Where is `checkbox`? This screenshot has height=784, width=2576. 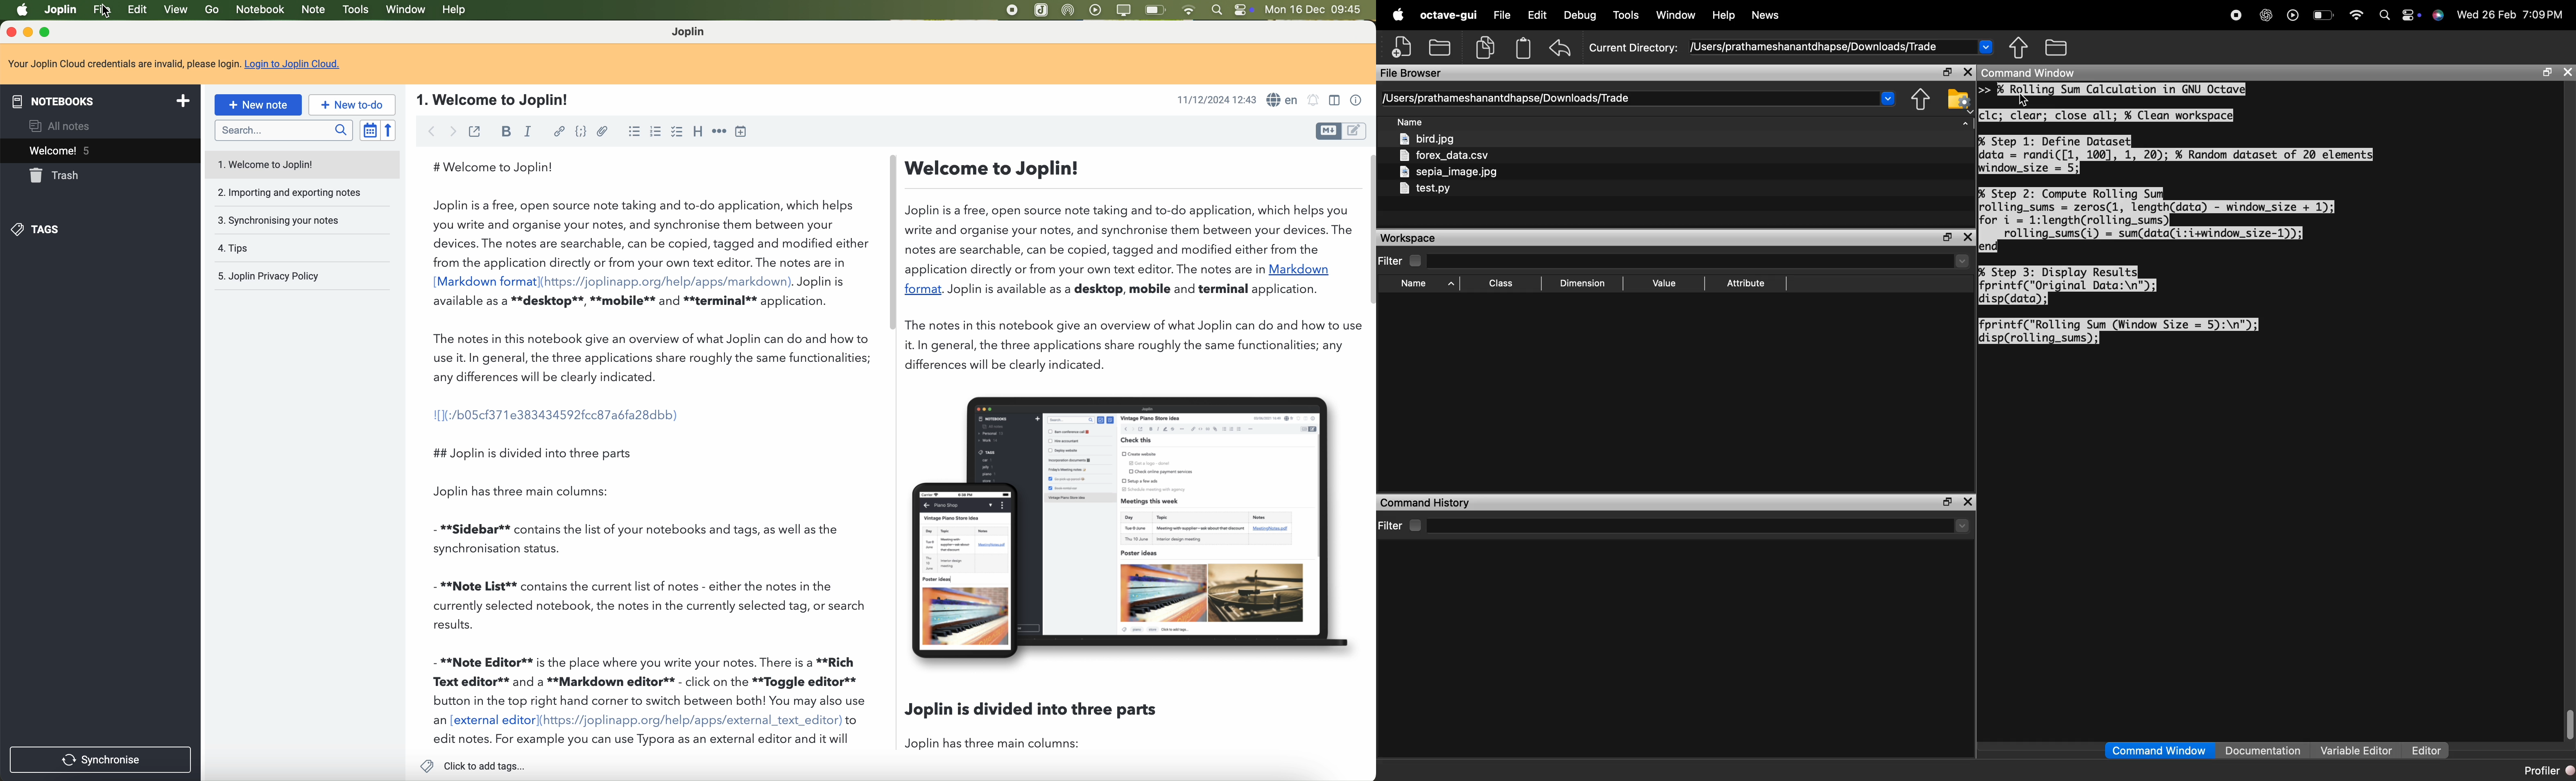 checkbox is located at coordinates (679, 132).